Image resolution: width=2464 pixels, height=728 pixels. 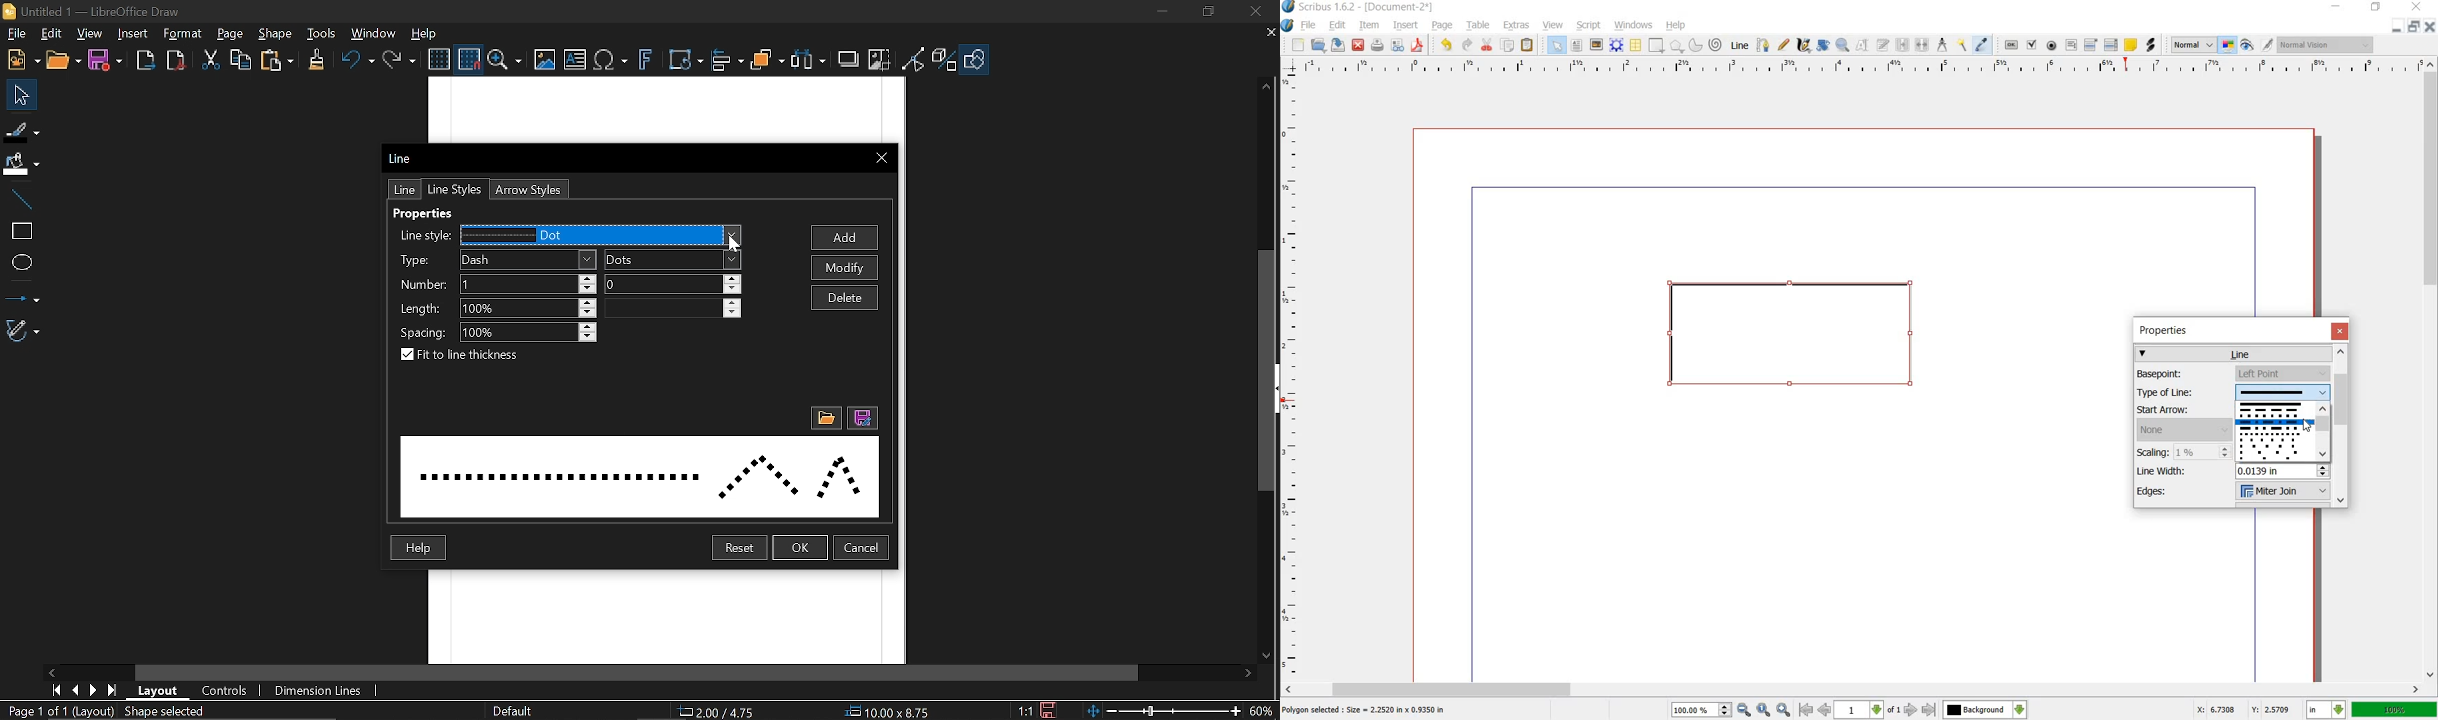 I want to click on PASTE, so click(x=1528, y=45).